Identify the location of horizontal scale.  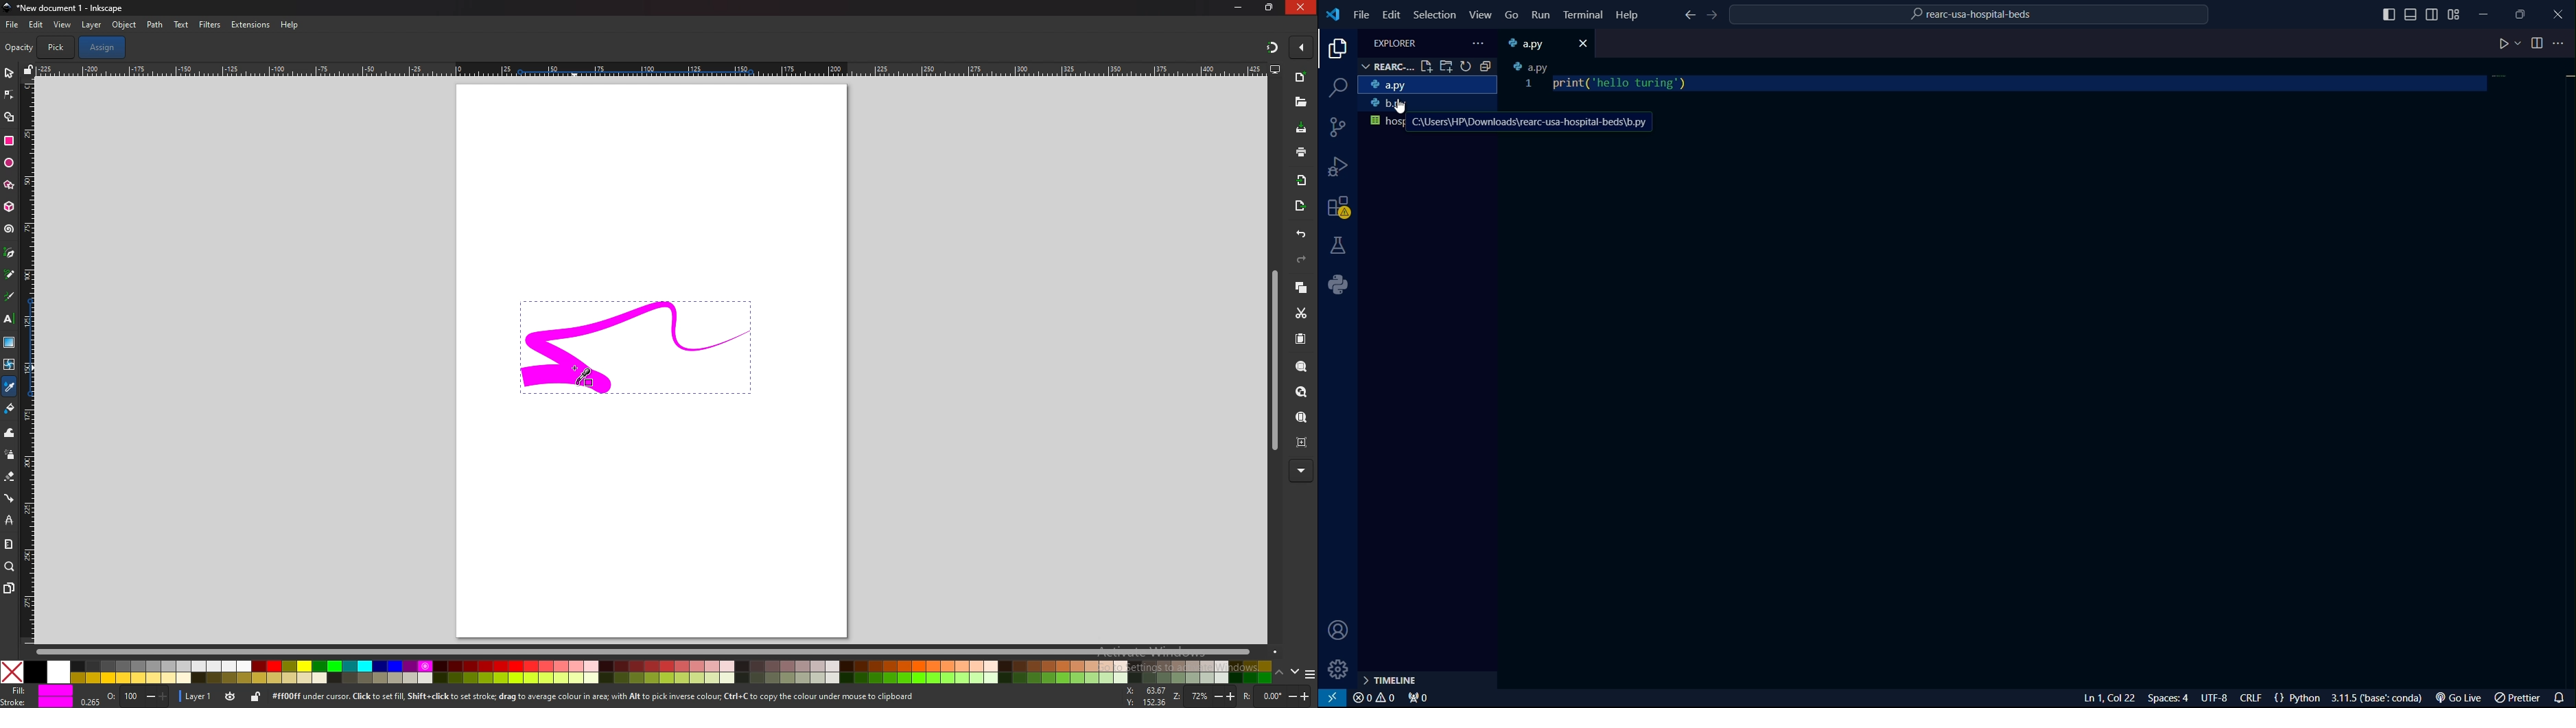
(648, 69).